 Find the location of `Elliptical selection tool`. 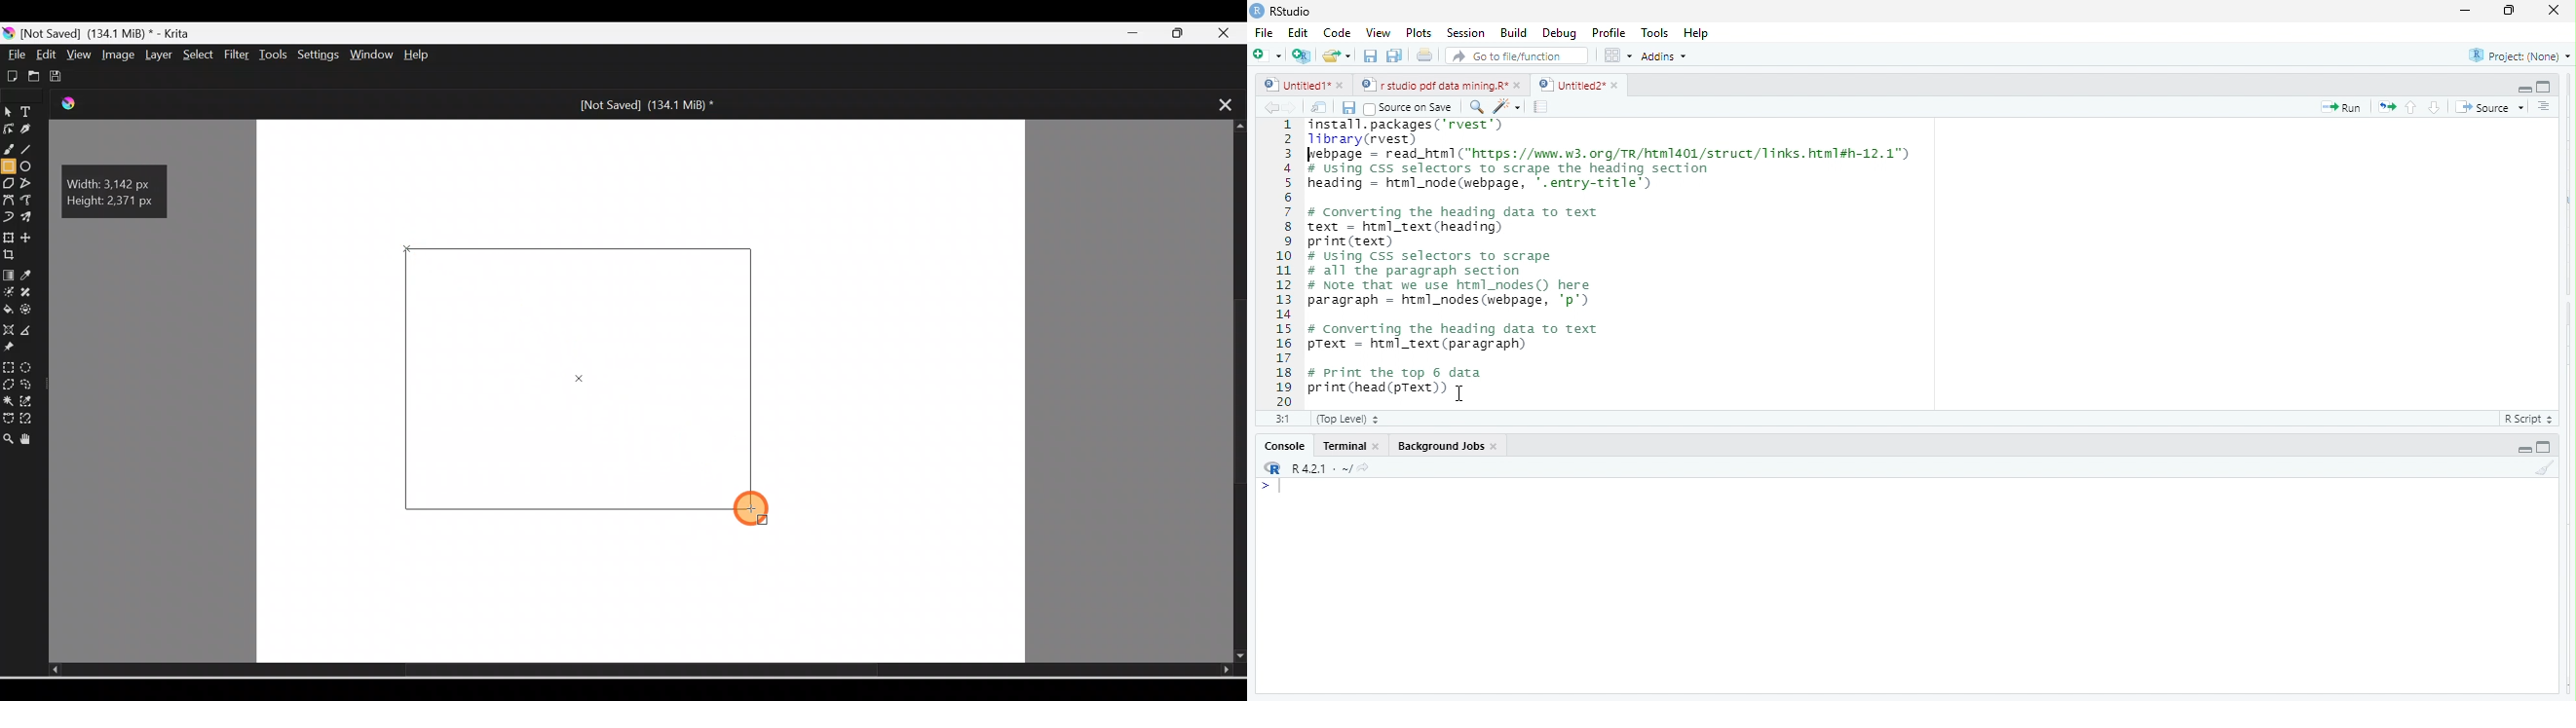

Elliptical selection tool is located at coordinates (27, 365).